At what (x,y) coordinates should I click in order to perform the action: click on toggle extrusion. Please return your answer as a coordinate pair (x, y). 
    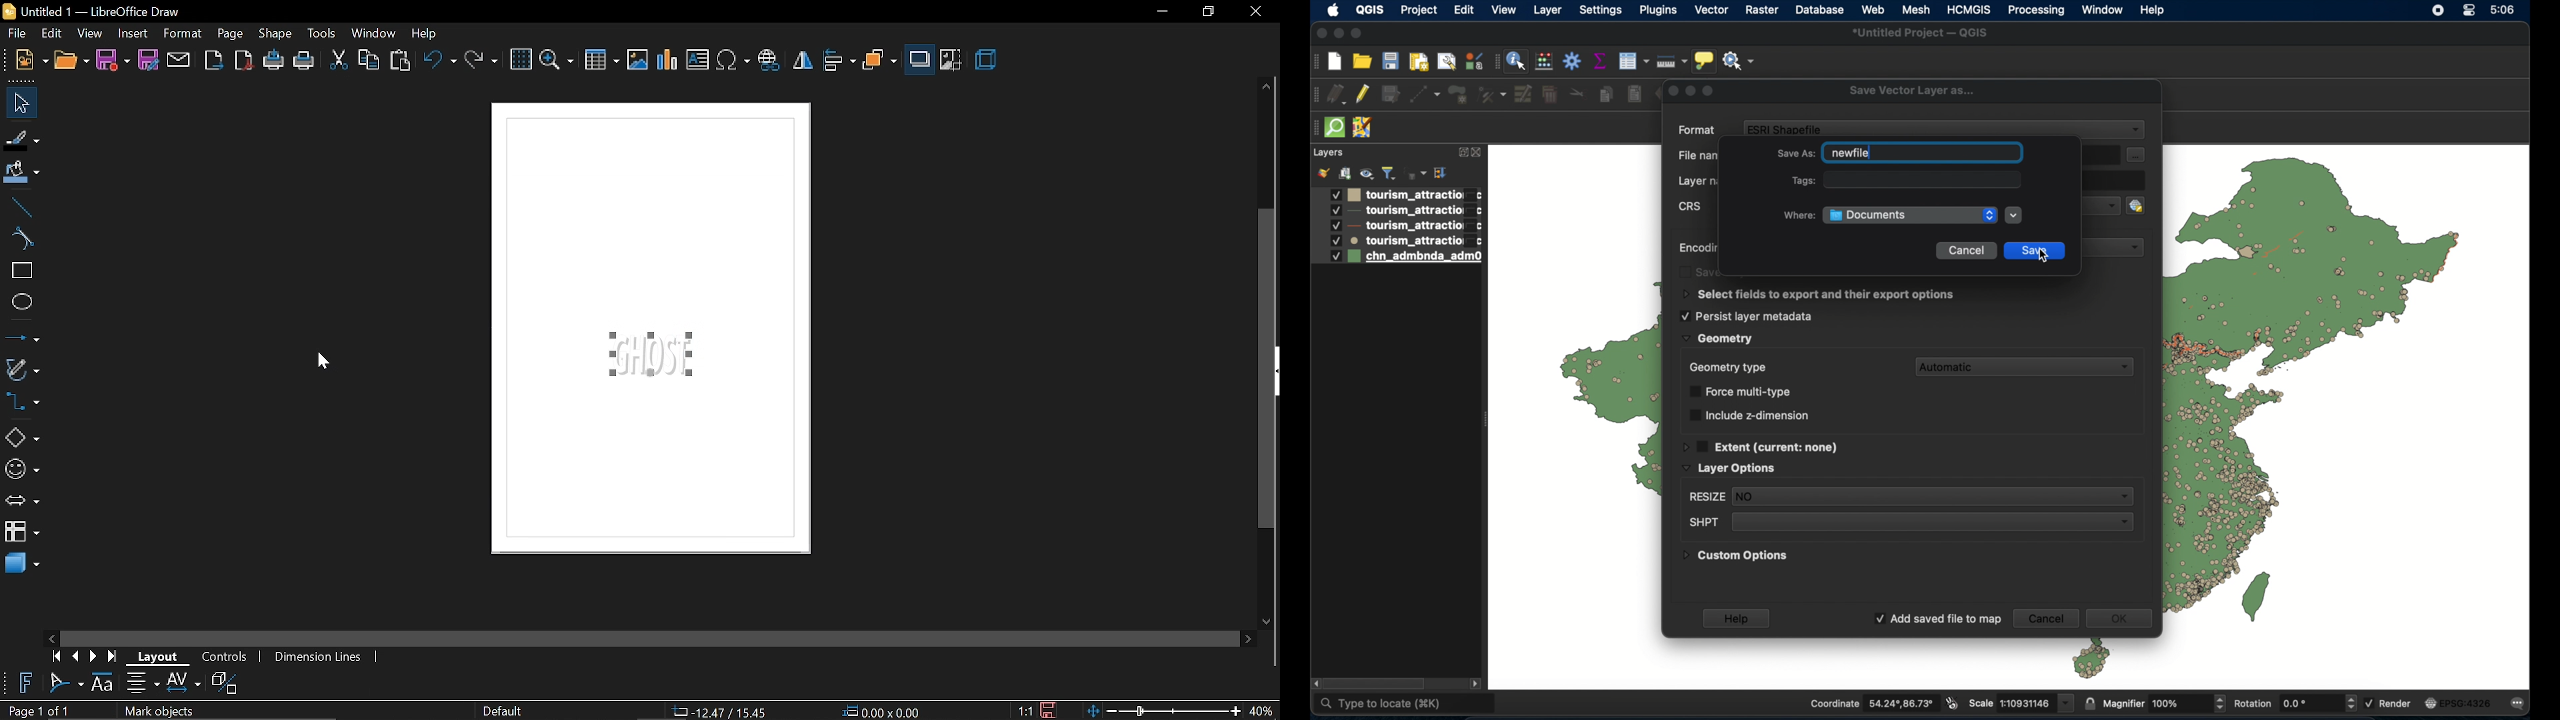
    Looking at the image, I should click on (227, 683).